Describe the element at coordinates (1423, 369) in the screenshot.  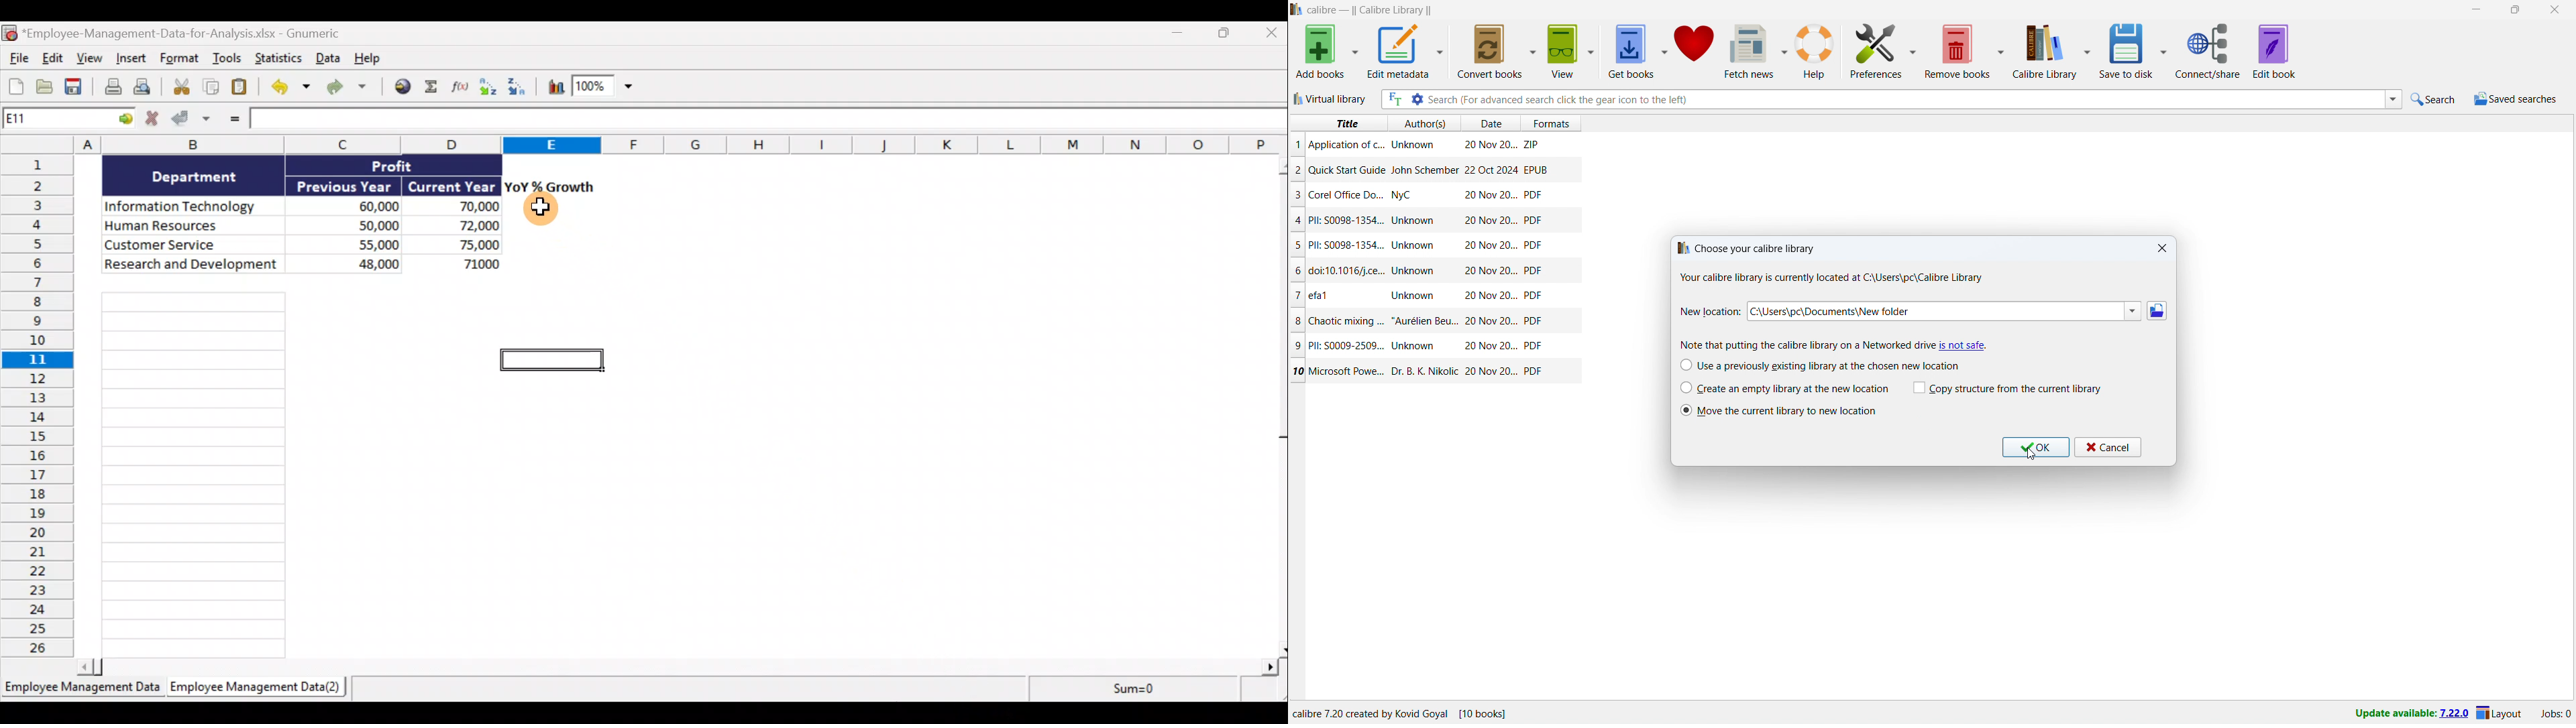
I see `Author` at that location.